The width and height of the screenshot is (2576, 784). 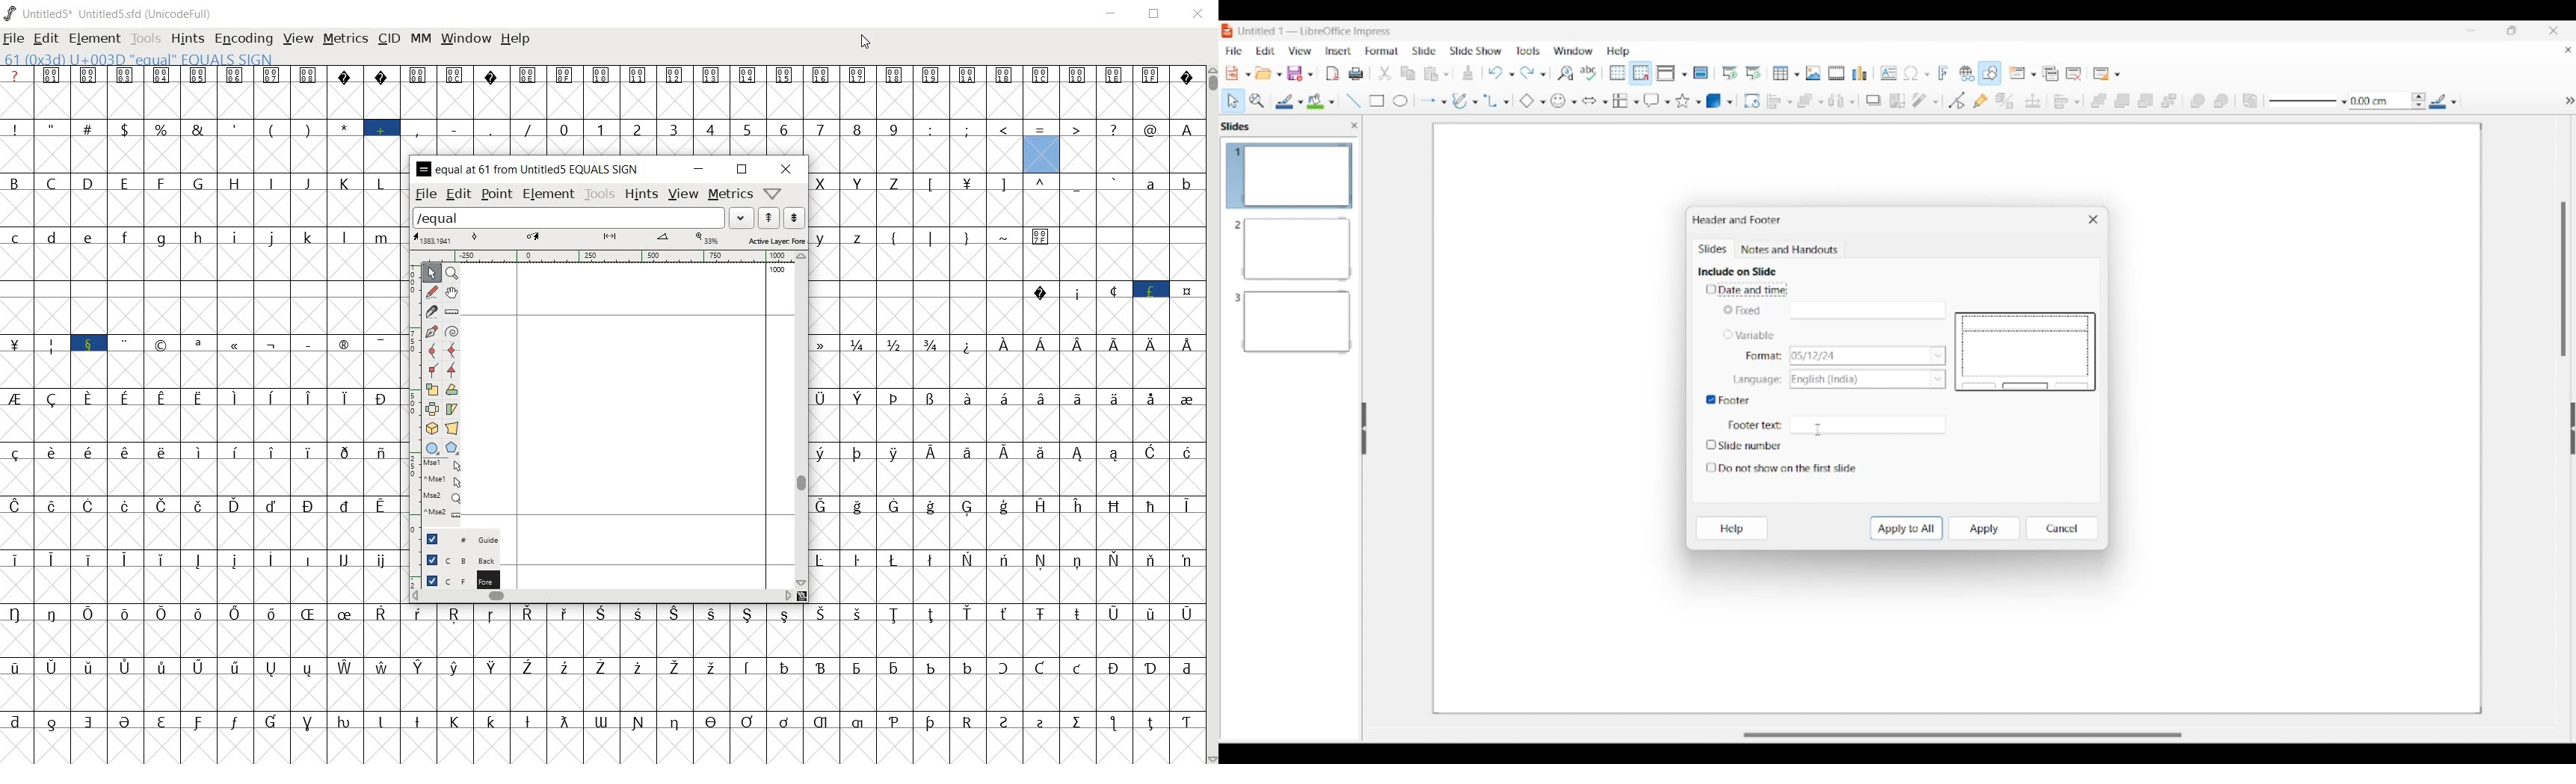 I want to click on Reverse, so click(x=2251, y=101).